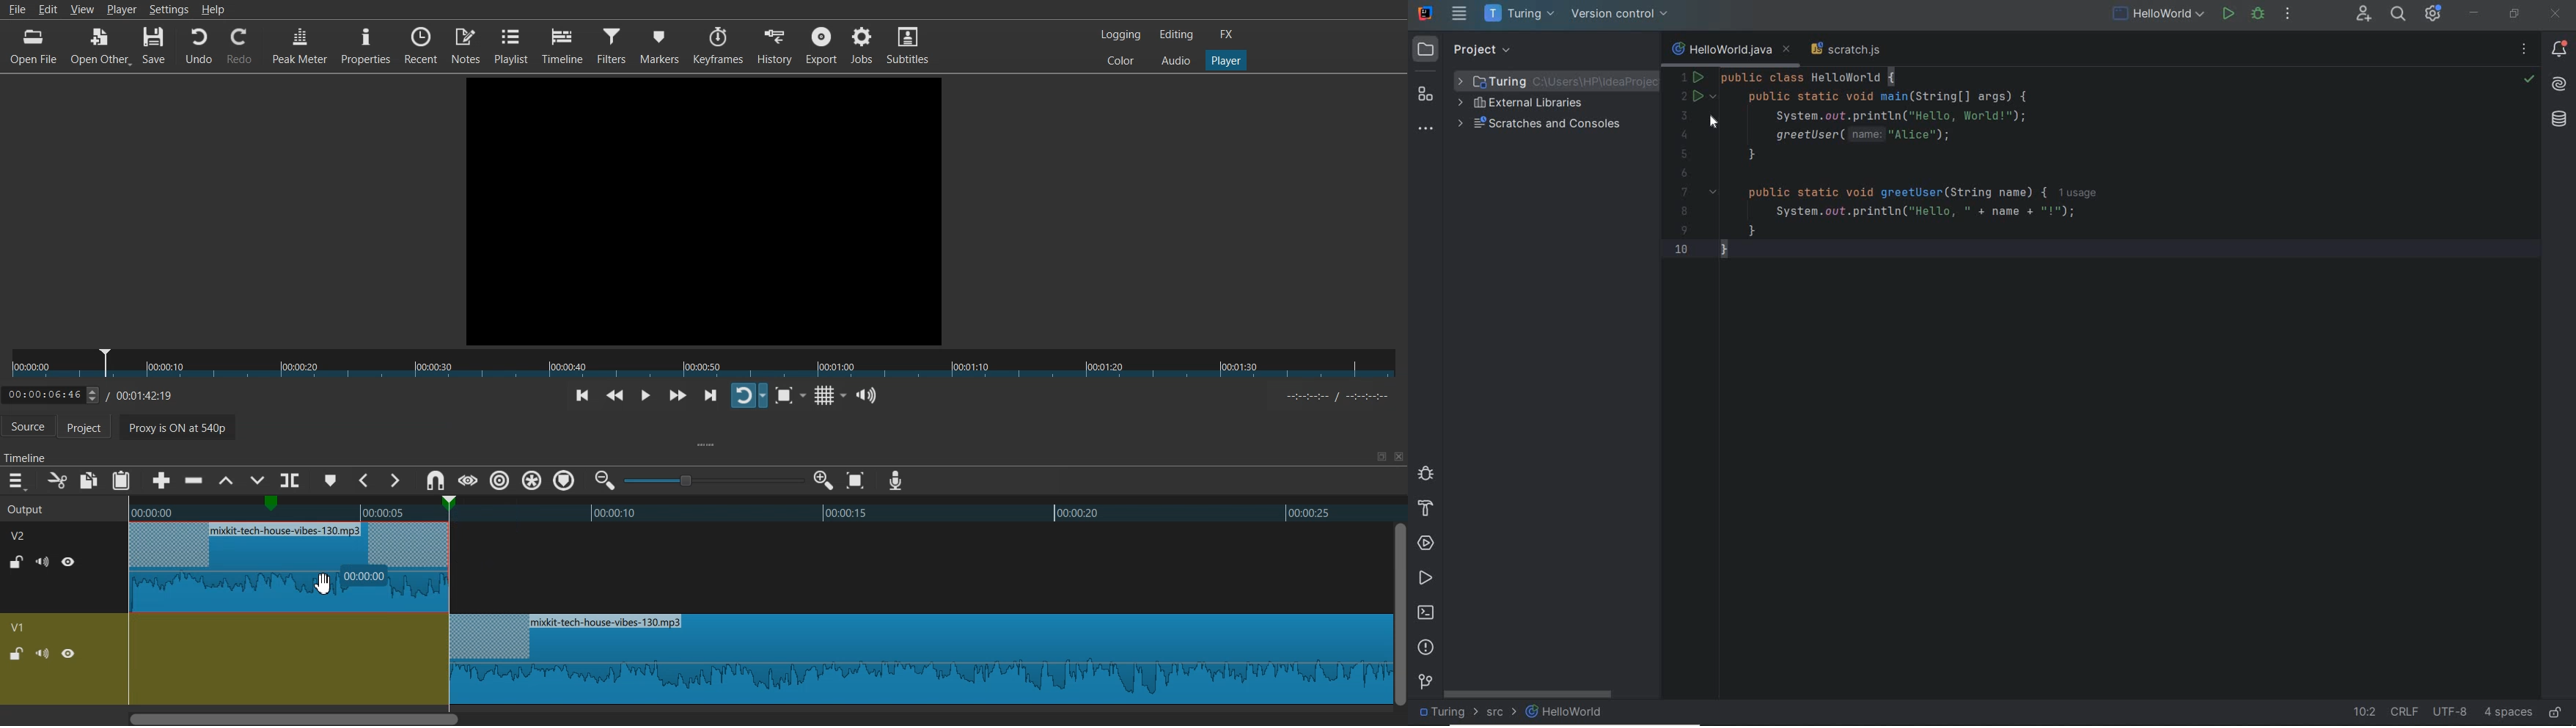 This screenshot has width=2576, height=728. I want to click on Zoom timeline in, so click(823, 480).